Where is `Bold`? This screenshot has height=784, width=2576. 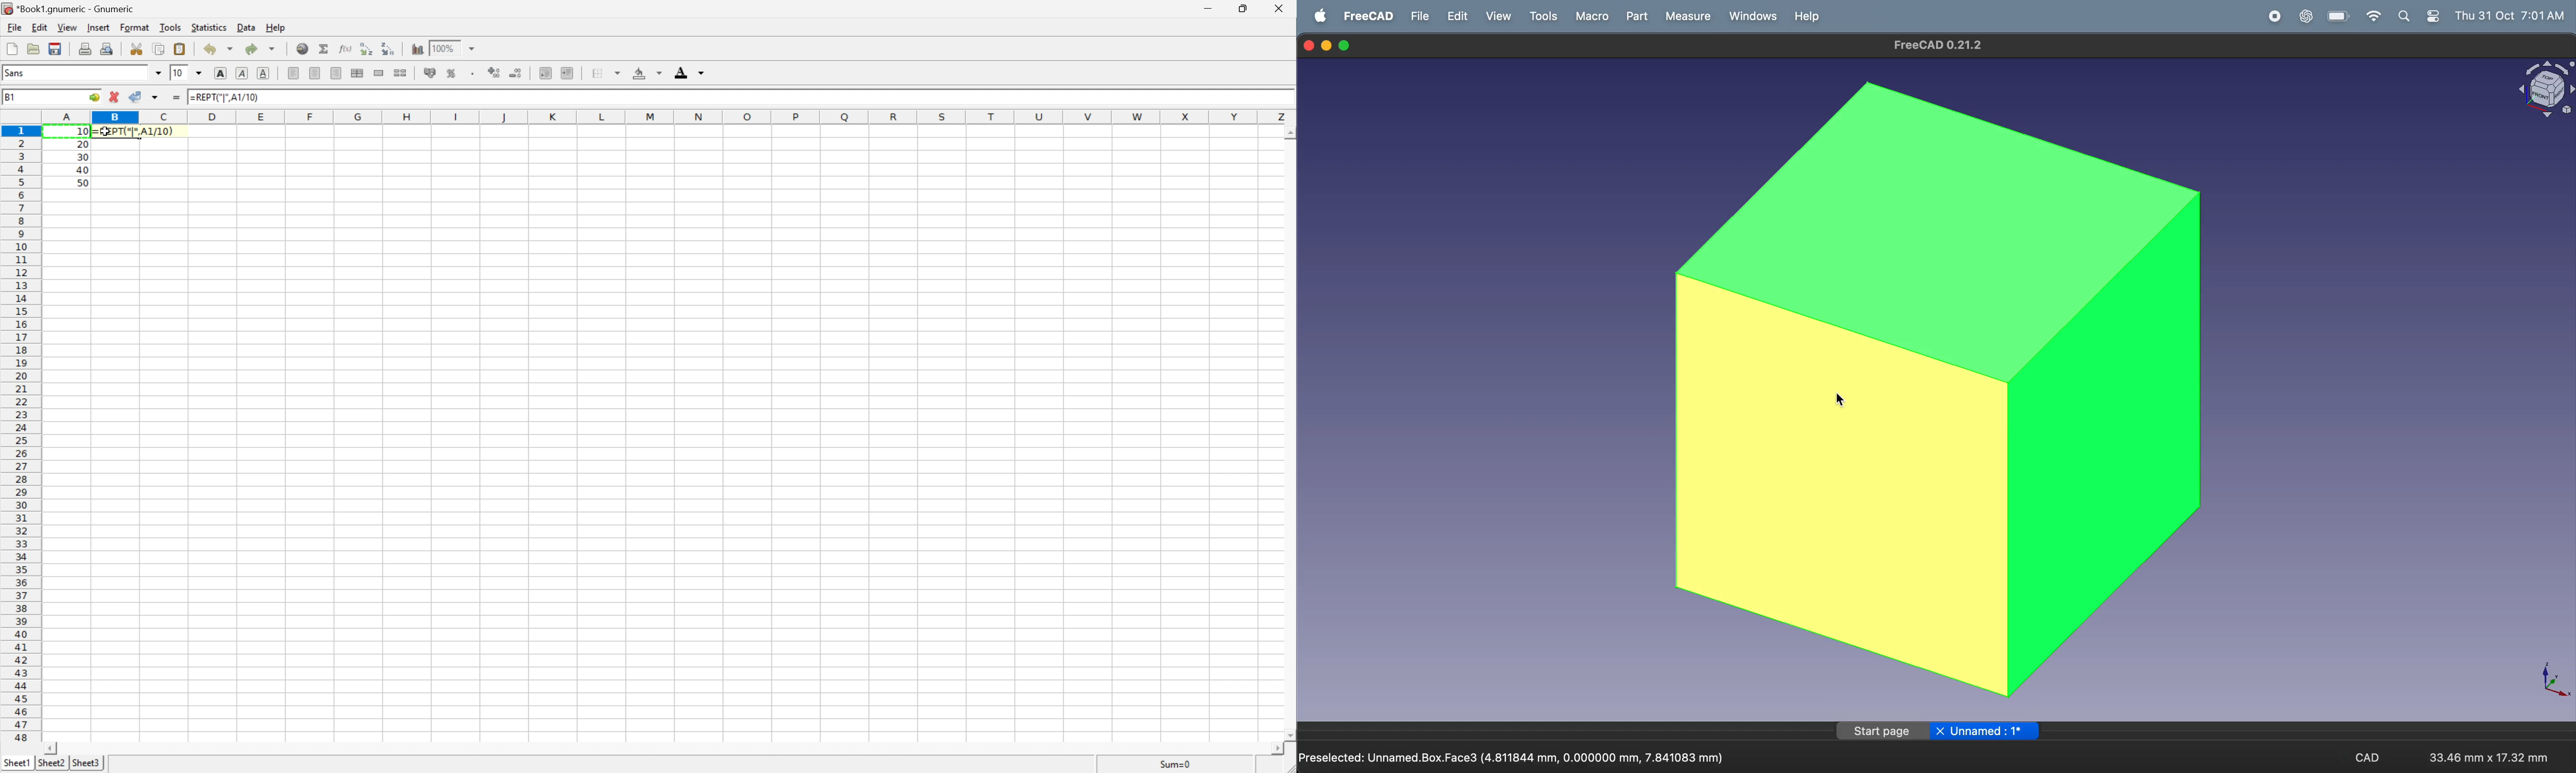
Bold is located at coordinates (220, 72).